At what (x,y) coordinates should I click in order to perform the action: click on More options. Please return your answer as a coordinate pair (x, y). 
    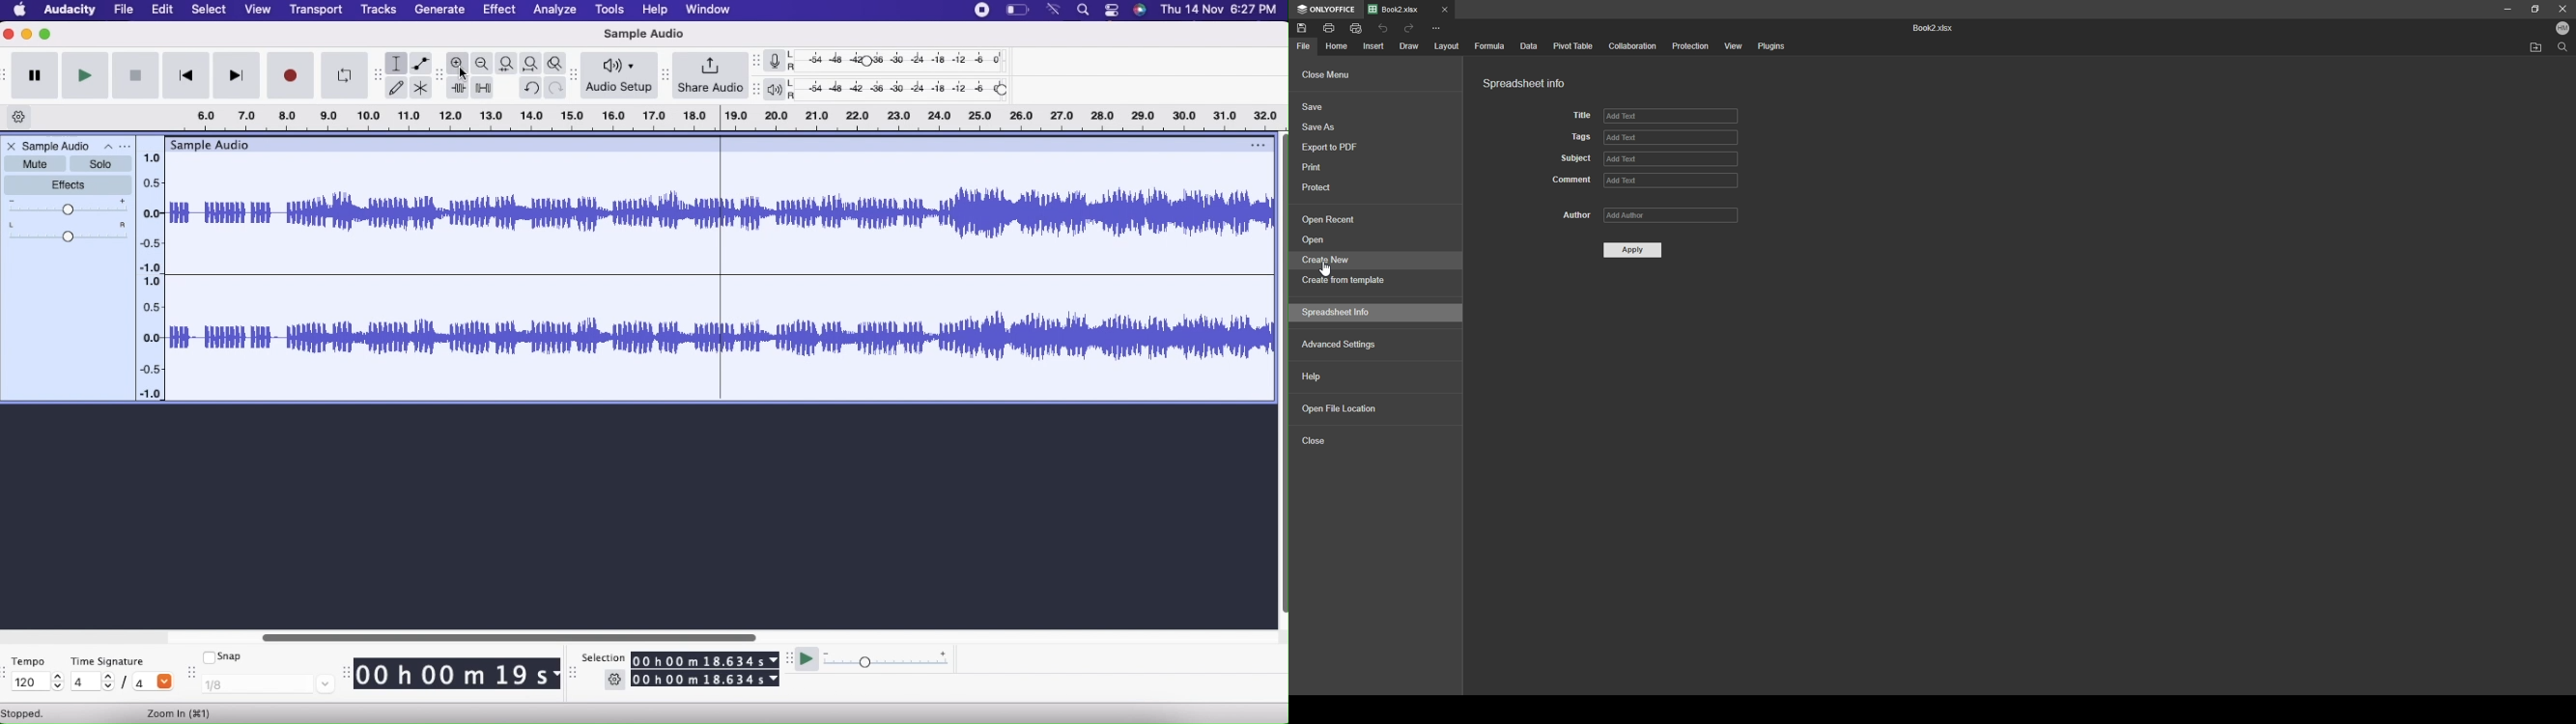
    Looking at the image, I should click on (1110, 11).